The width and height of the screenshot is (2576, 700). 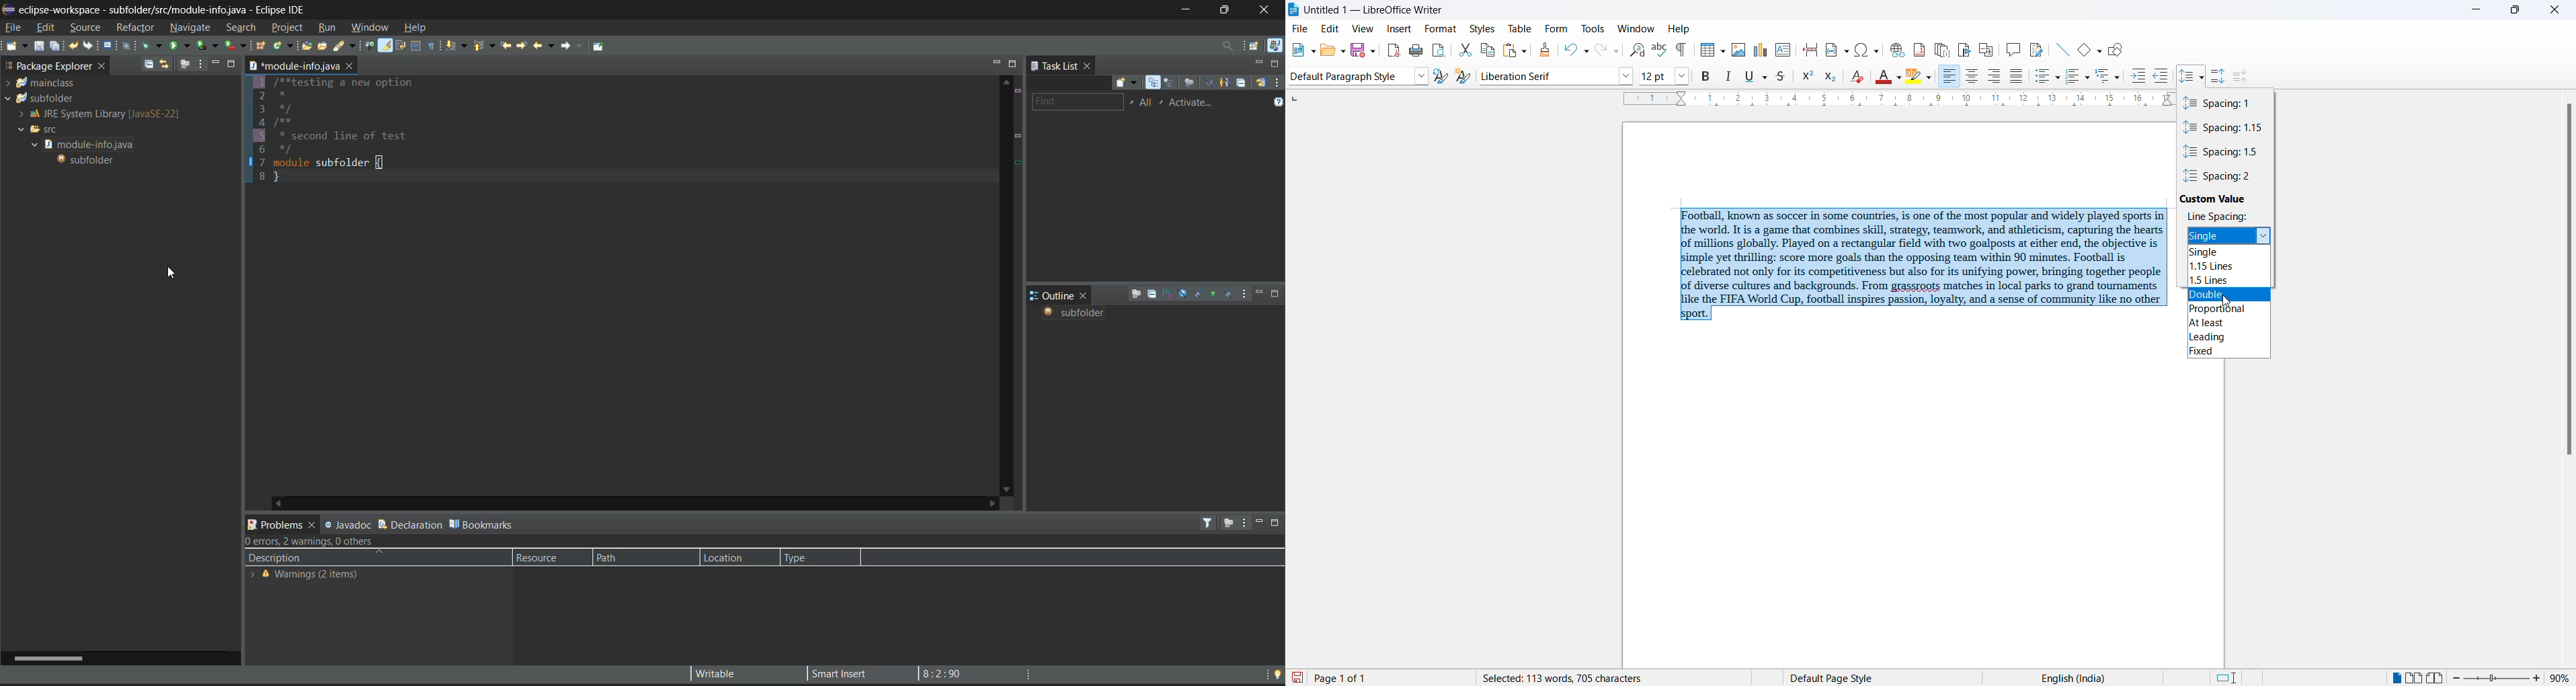 I want to click on show draw functions, so click(x=2118, y=51).